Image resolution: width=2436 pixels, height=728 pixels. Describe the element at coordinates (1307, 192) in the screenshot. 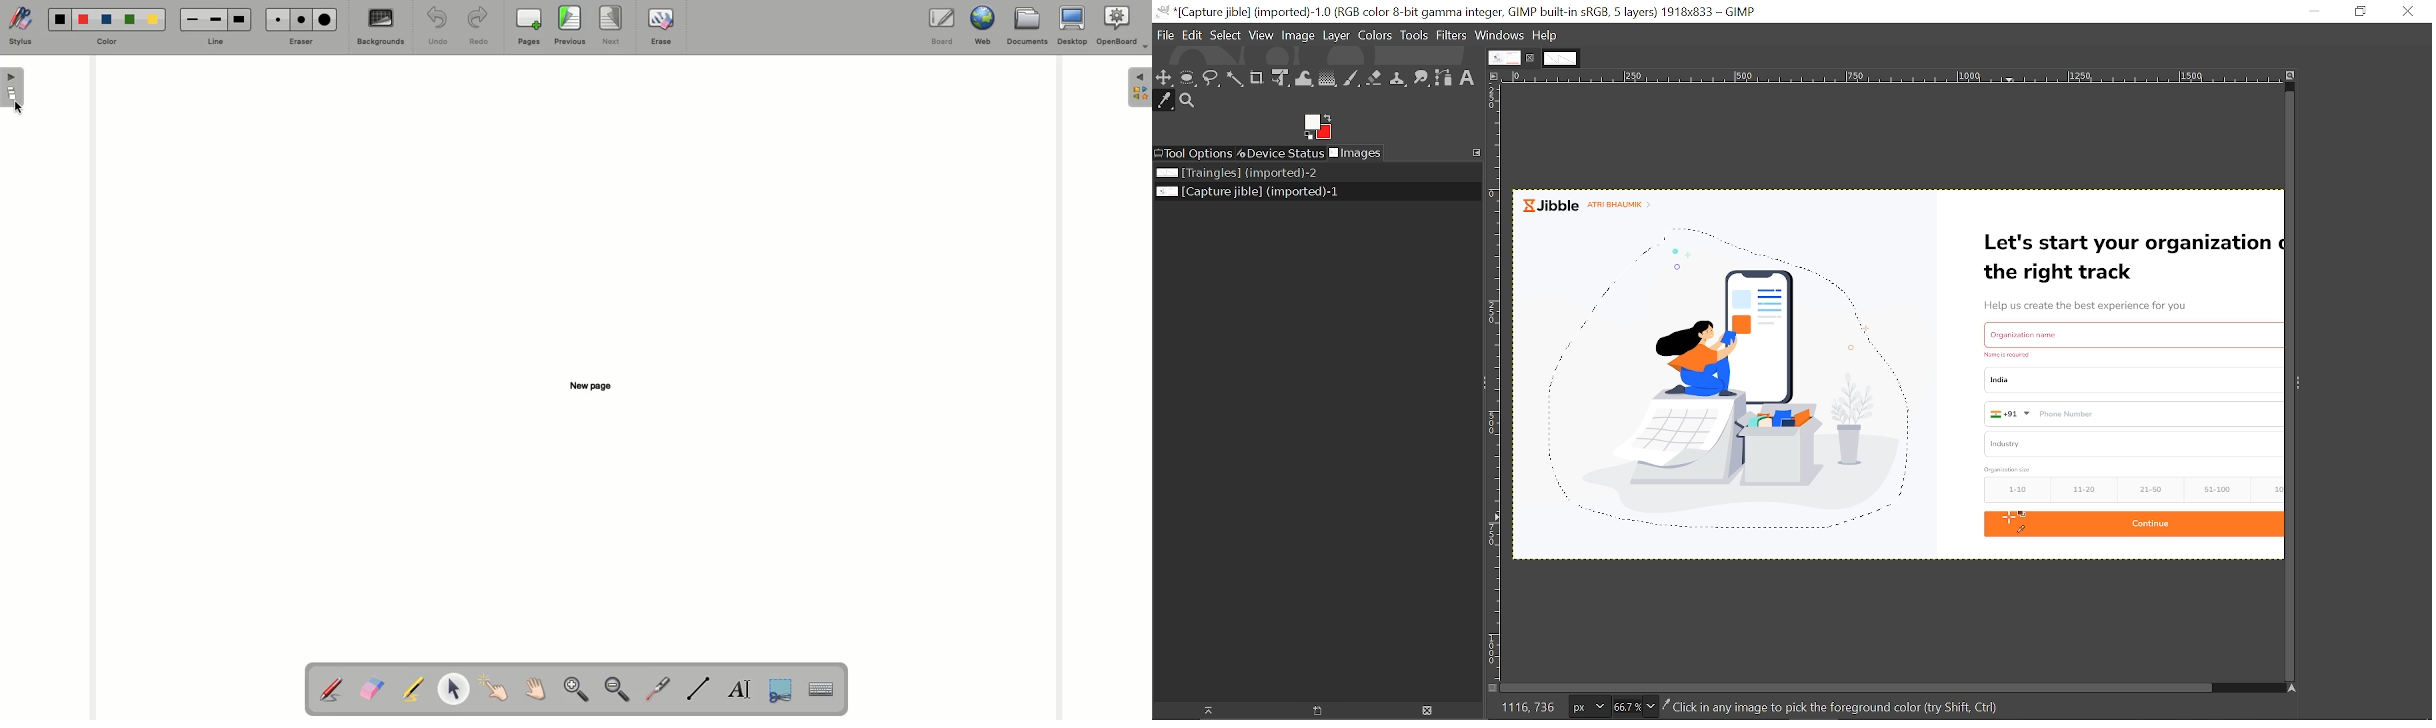

I see `Current image file` at that location.